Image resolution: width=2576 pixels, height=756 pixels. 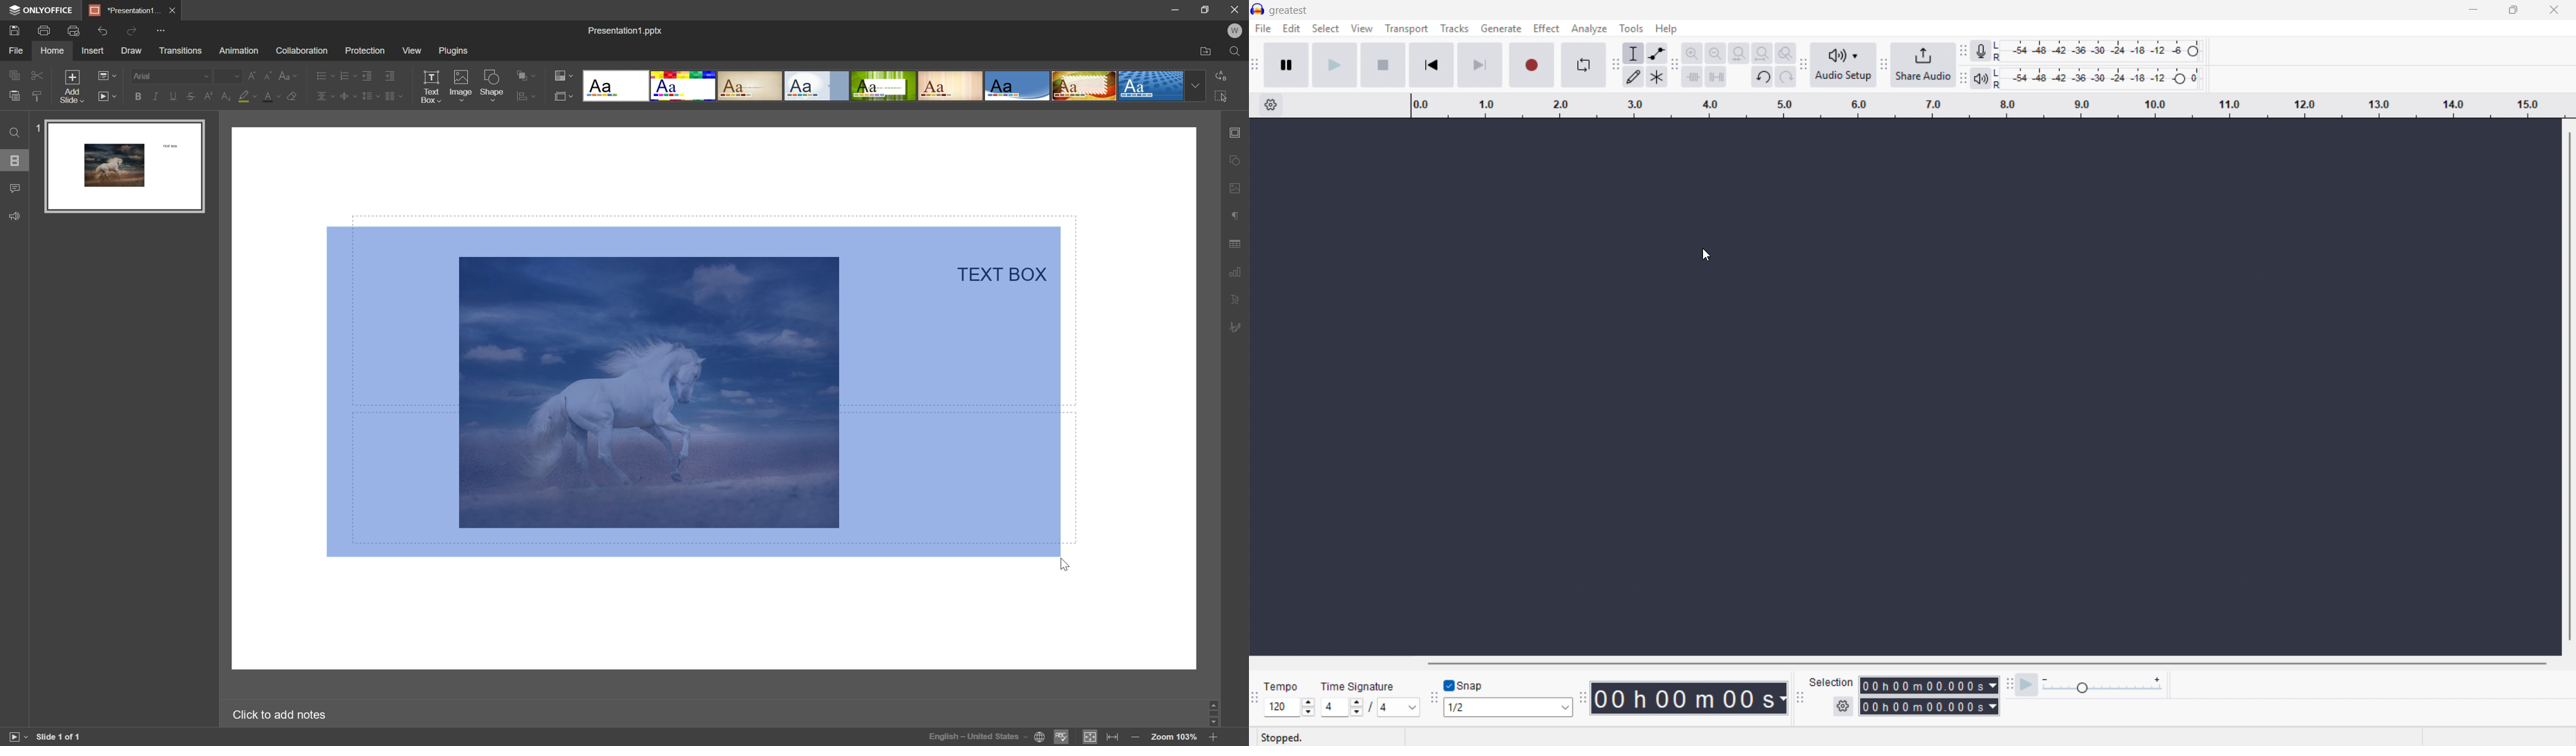 What do you see at coordinates (1068, 564) in the screenshot?
I see `cursor` at bounding box center [1068, 564].